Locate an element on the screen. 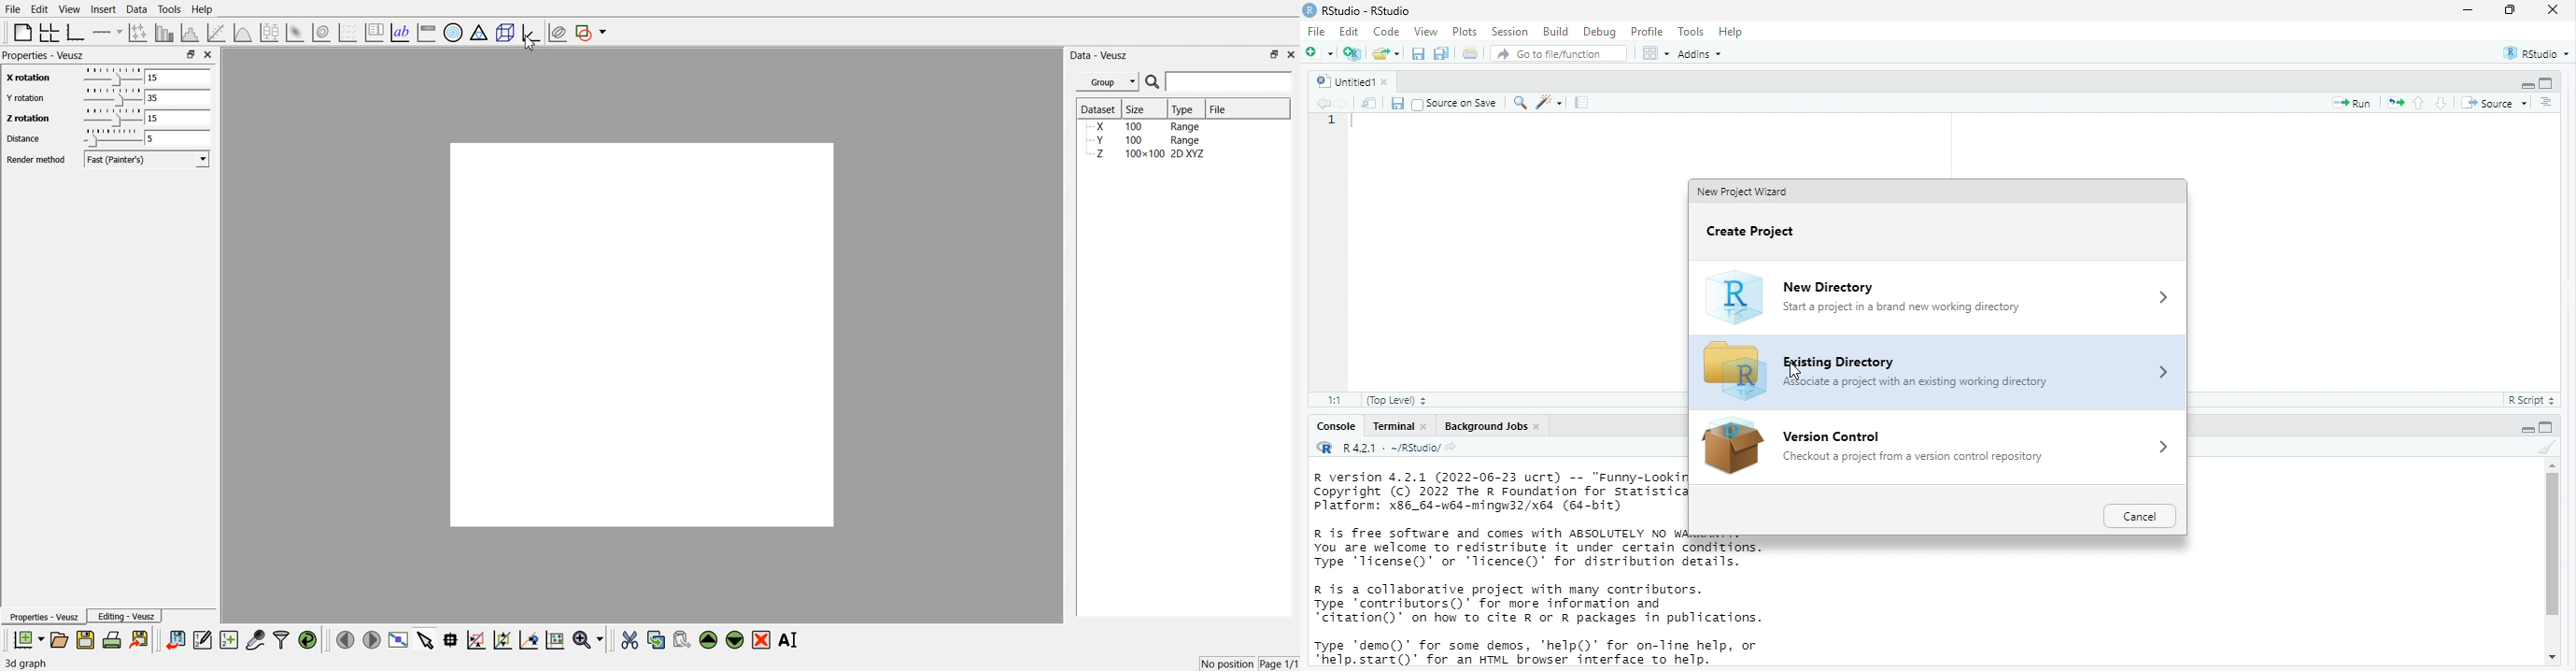 Image resolution: width=2576 pixels, height=672 pixels. minimize is located at coordinates (2469, 10).